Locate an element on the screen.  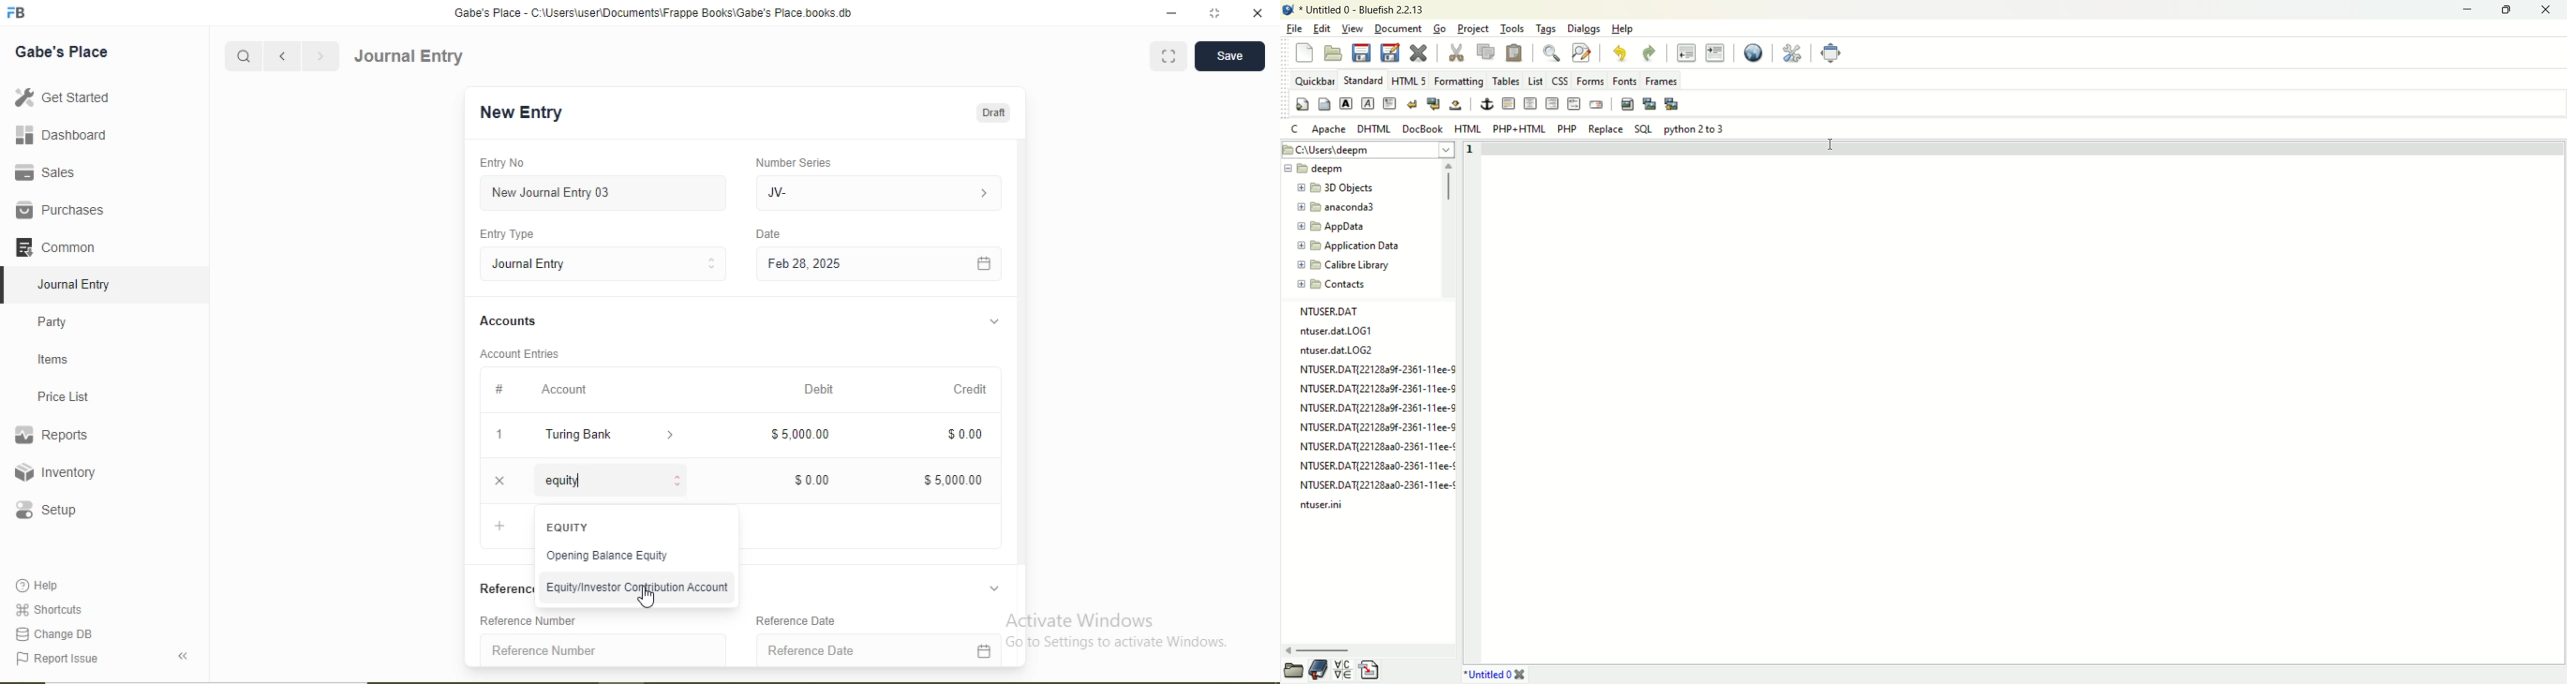
NTUSER DAT(22128a9f-2361-11ee-§ is located at coordinates (1376, 366).